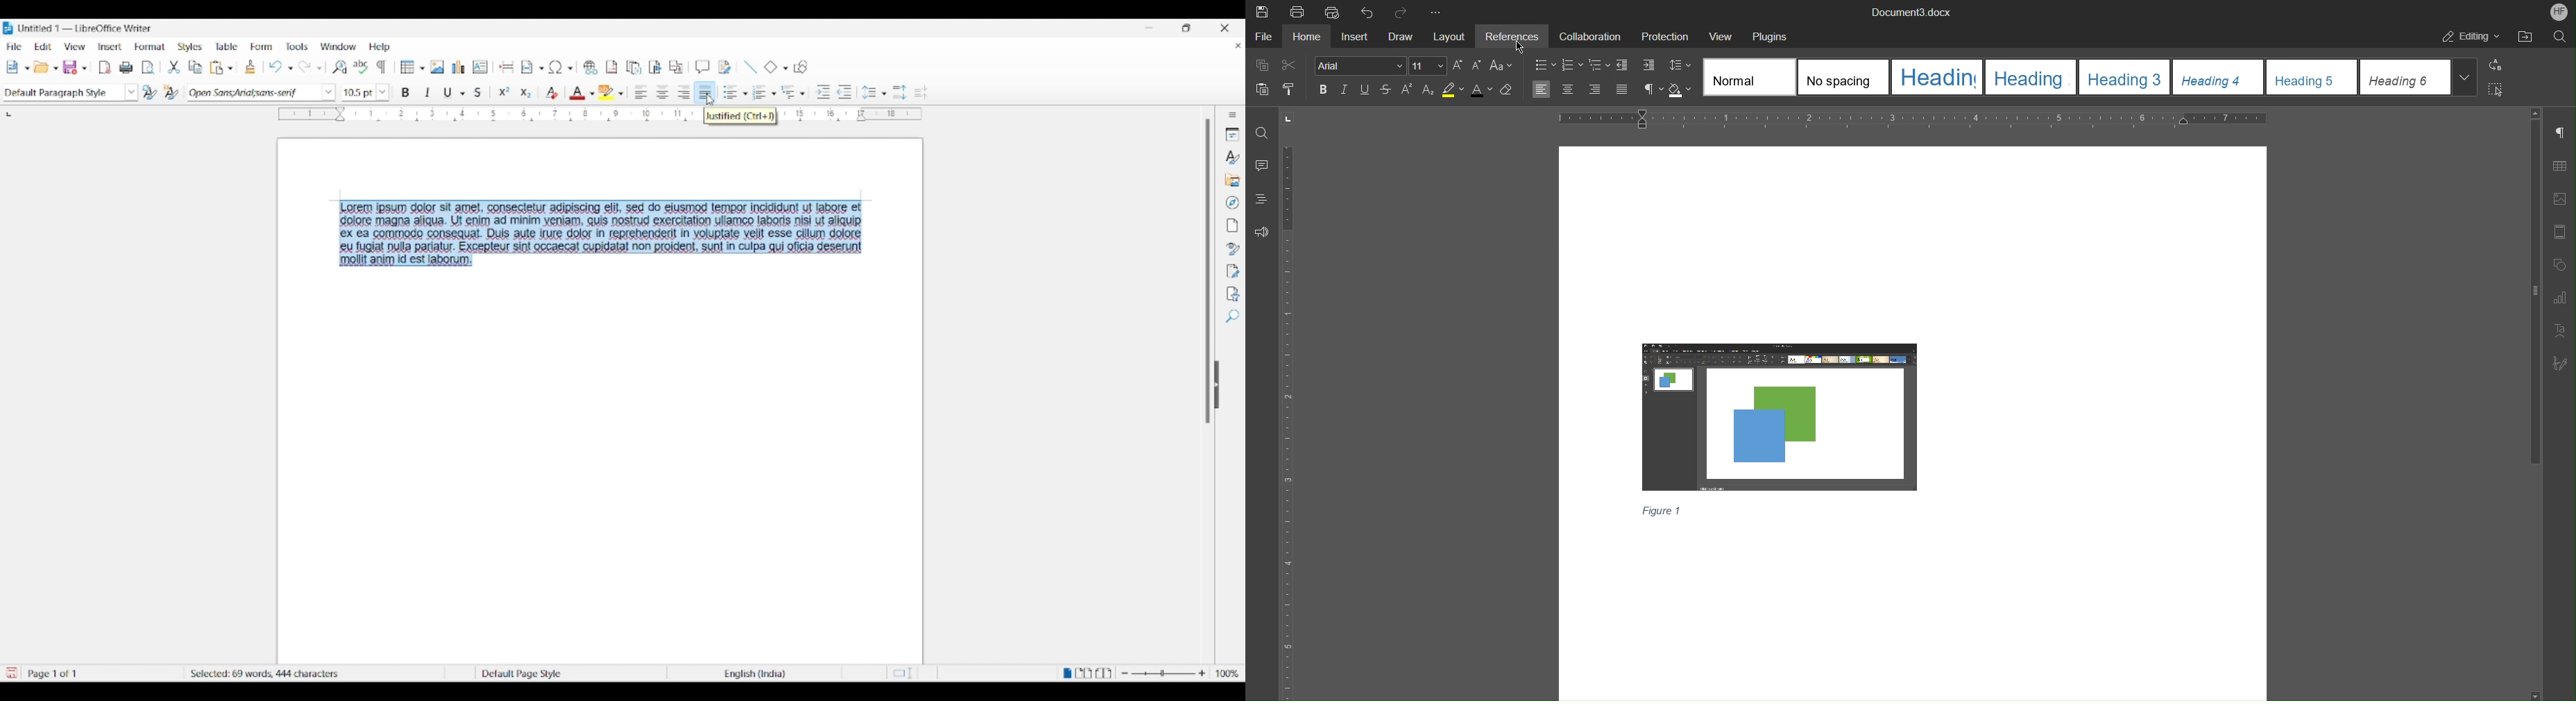 The height and width of the screenshot is (728, 2576). Describe the element at coordinates (684, 92) in the screenshot. I see `Align right` at that location.